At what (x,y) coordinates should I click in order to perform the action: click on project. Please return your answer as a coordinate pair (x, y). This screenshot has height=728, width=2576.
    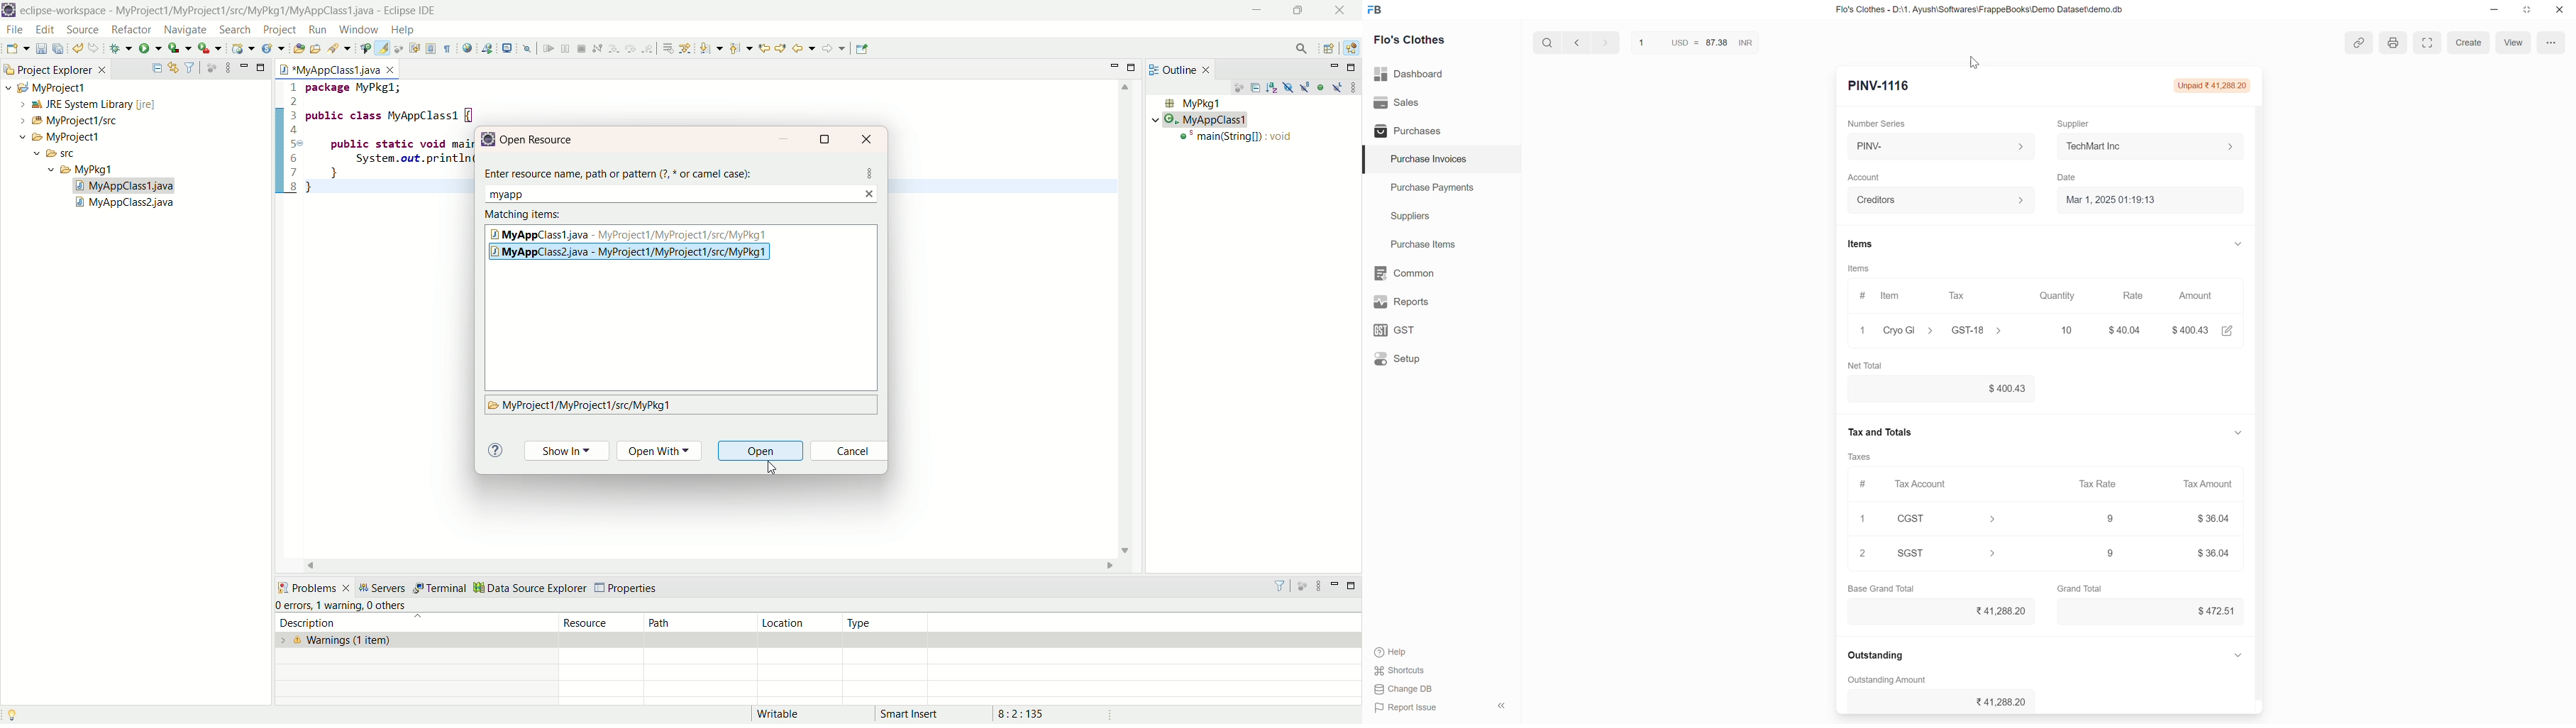
    Looking at the image, I should click on (277, 30).